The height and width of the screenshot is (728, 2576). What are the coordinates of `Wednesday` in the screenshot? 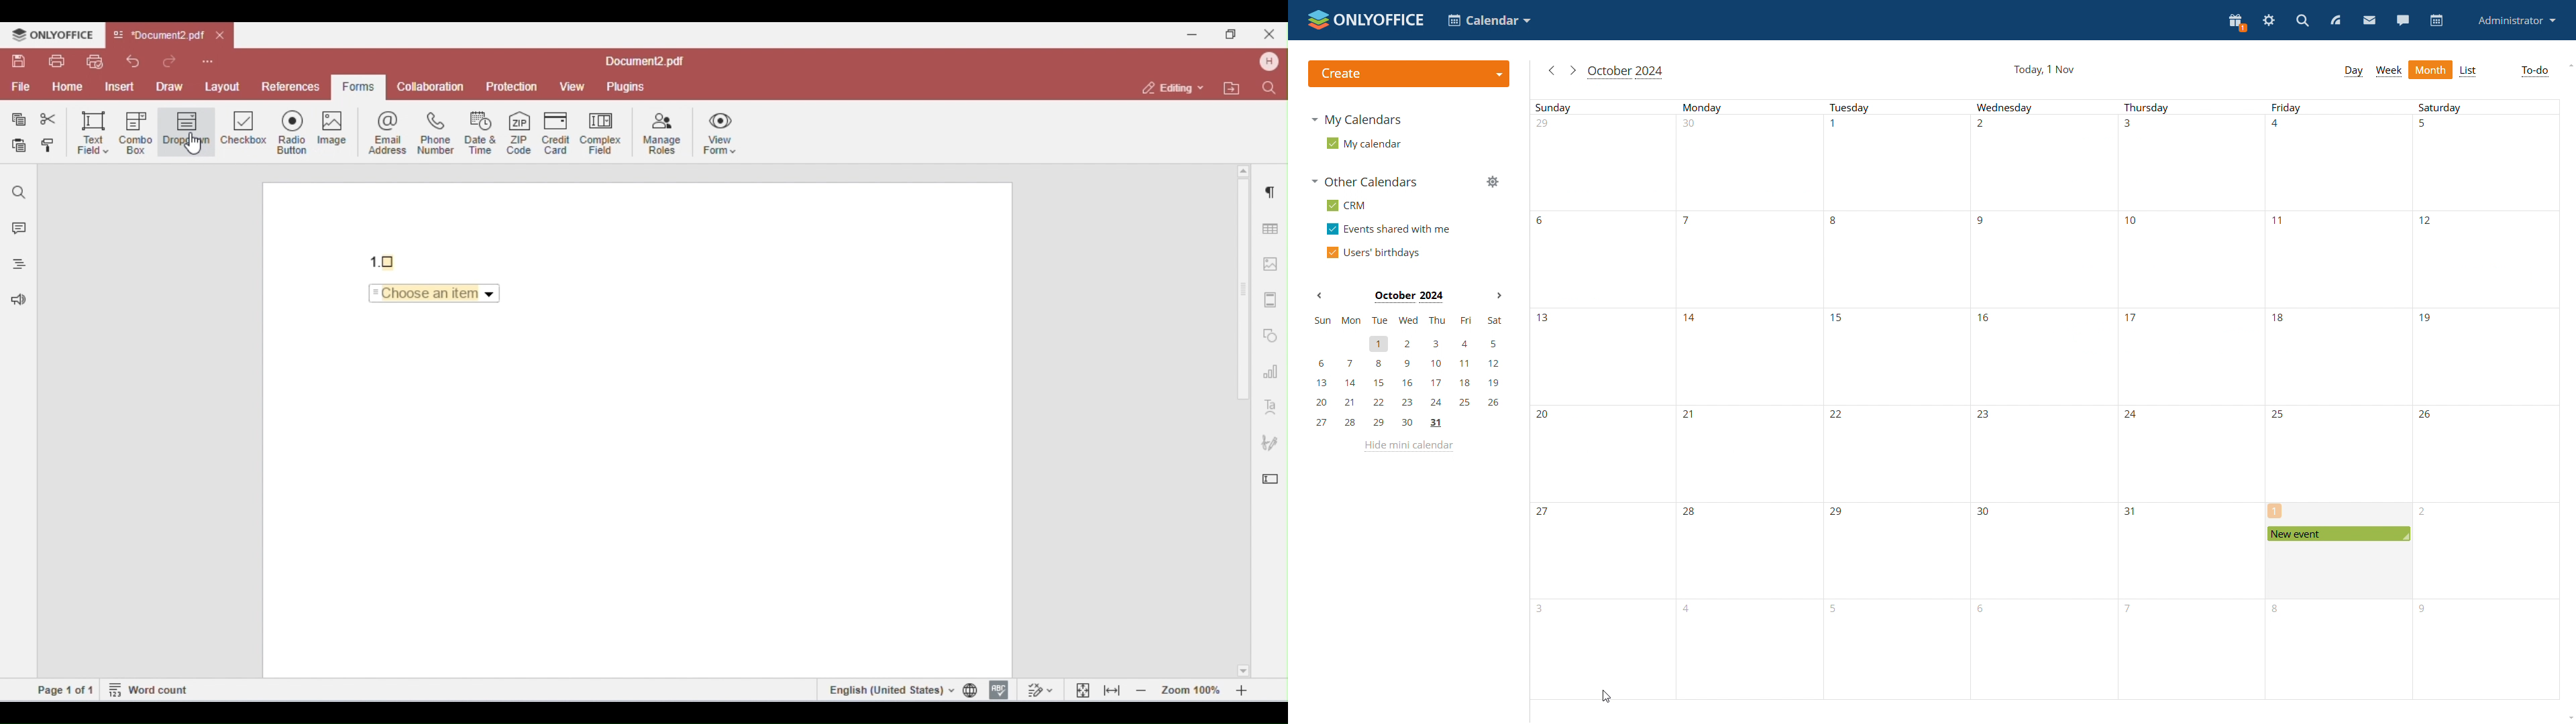 It's located at (2042, 400).